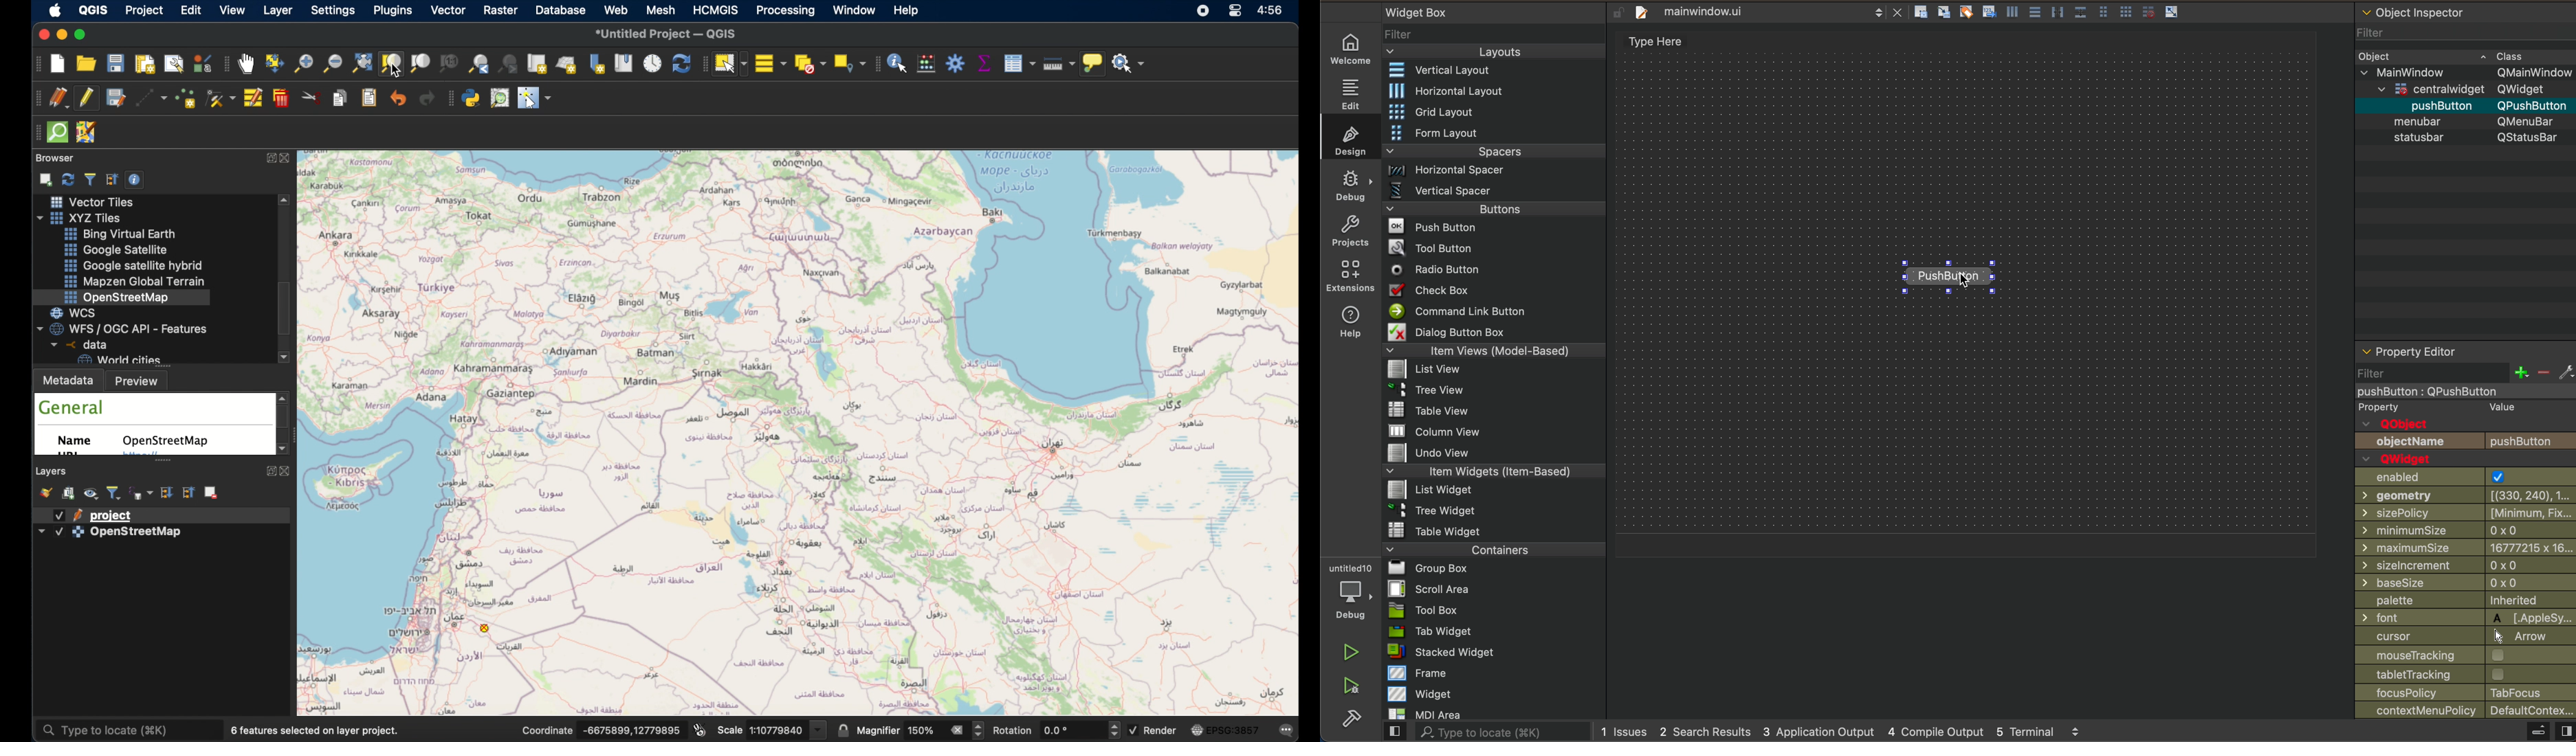  Describe the element at coordinates (1490, 491) in the screenshot. I see `list widget` at that location.